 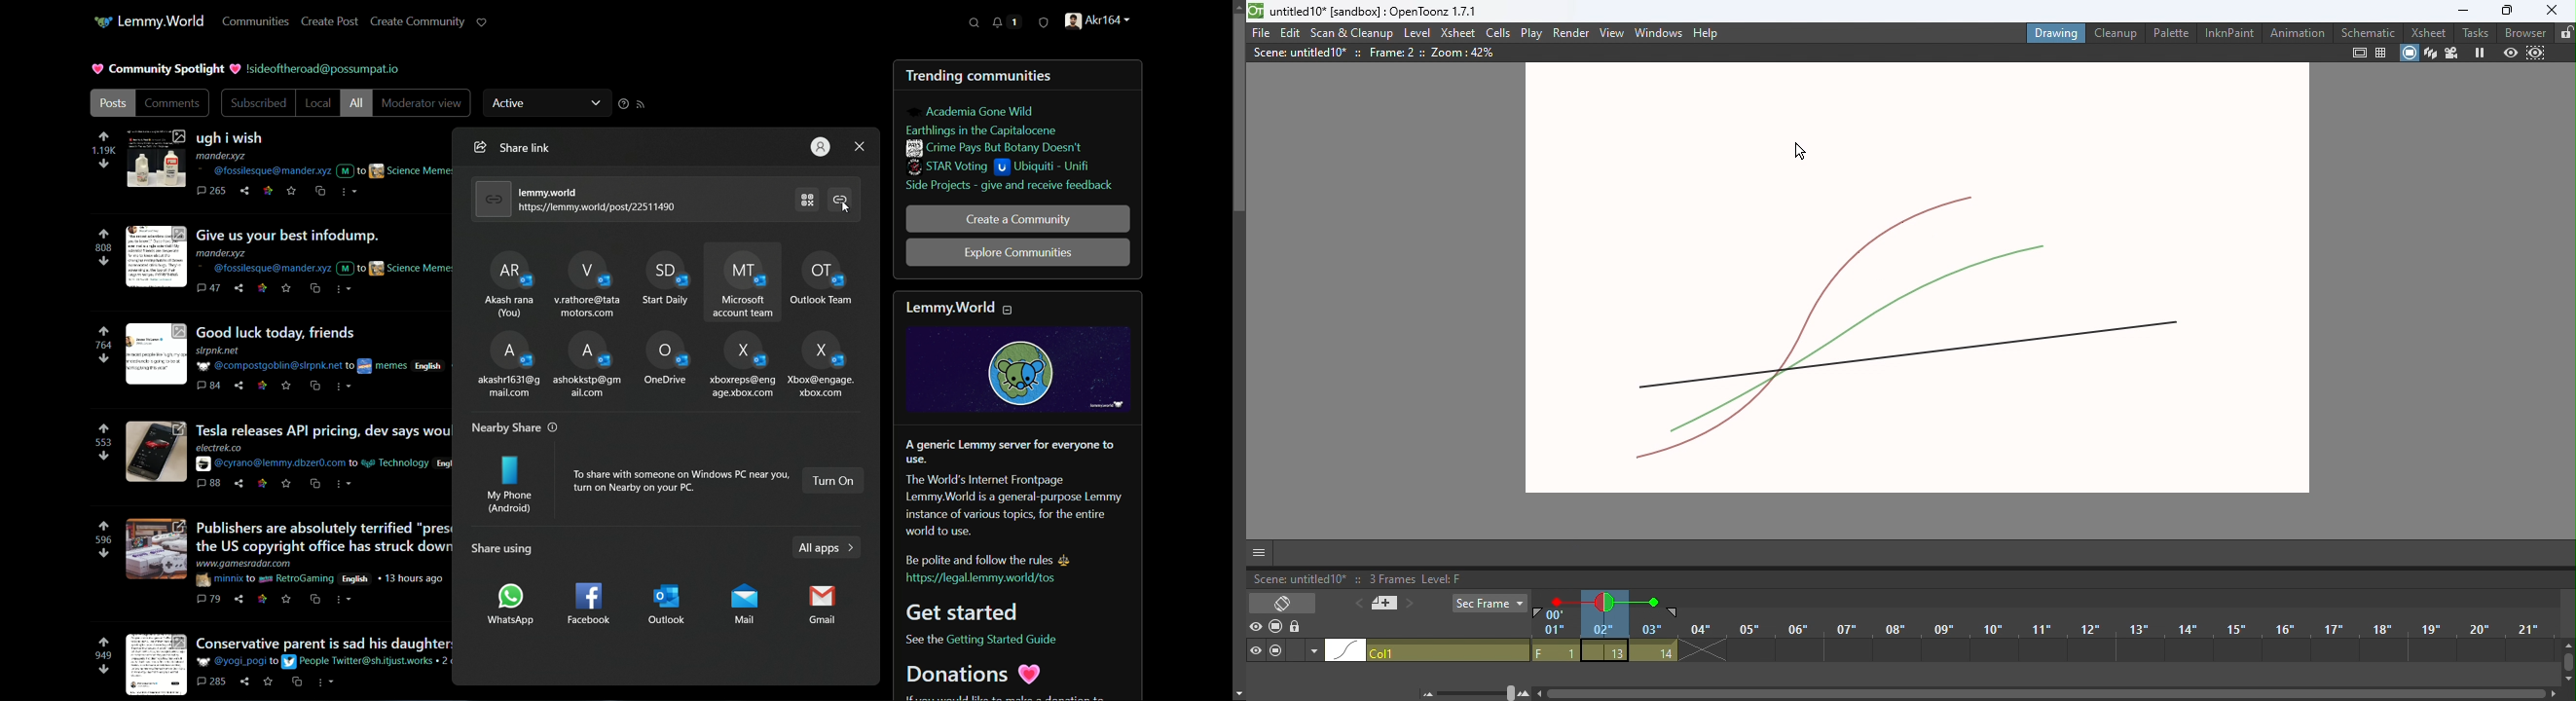 I want to click on profile, so click(x=821, y=146).